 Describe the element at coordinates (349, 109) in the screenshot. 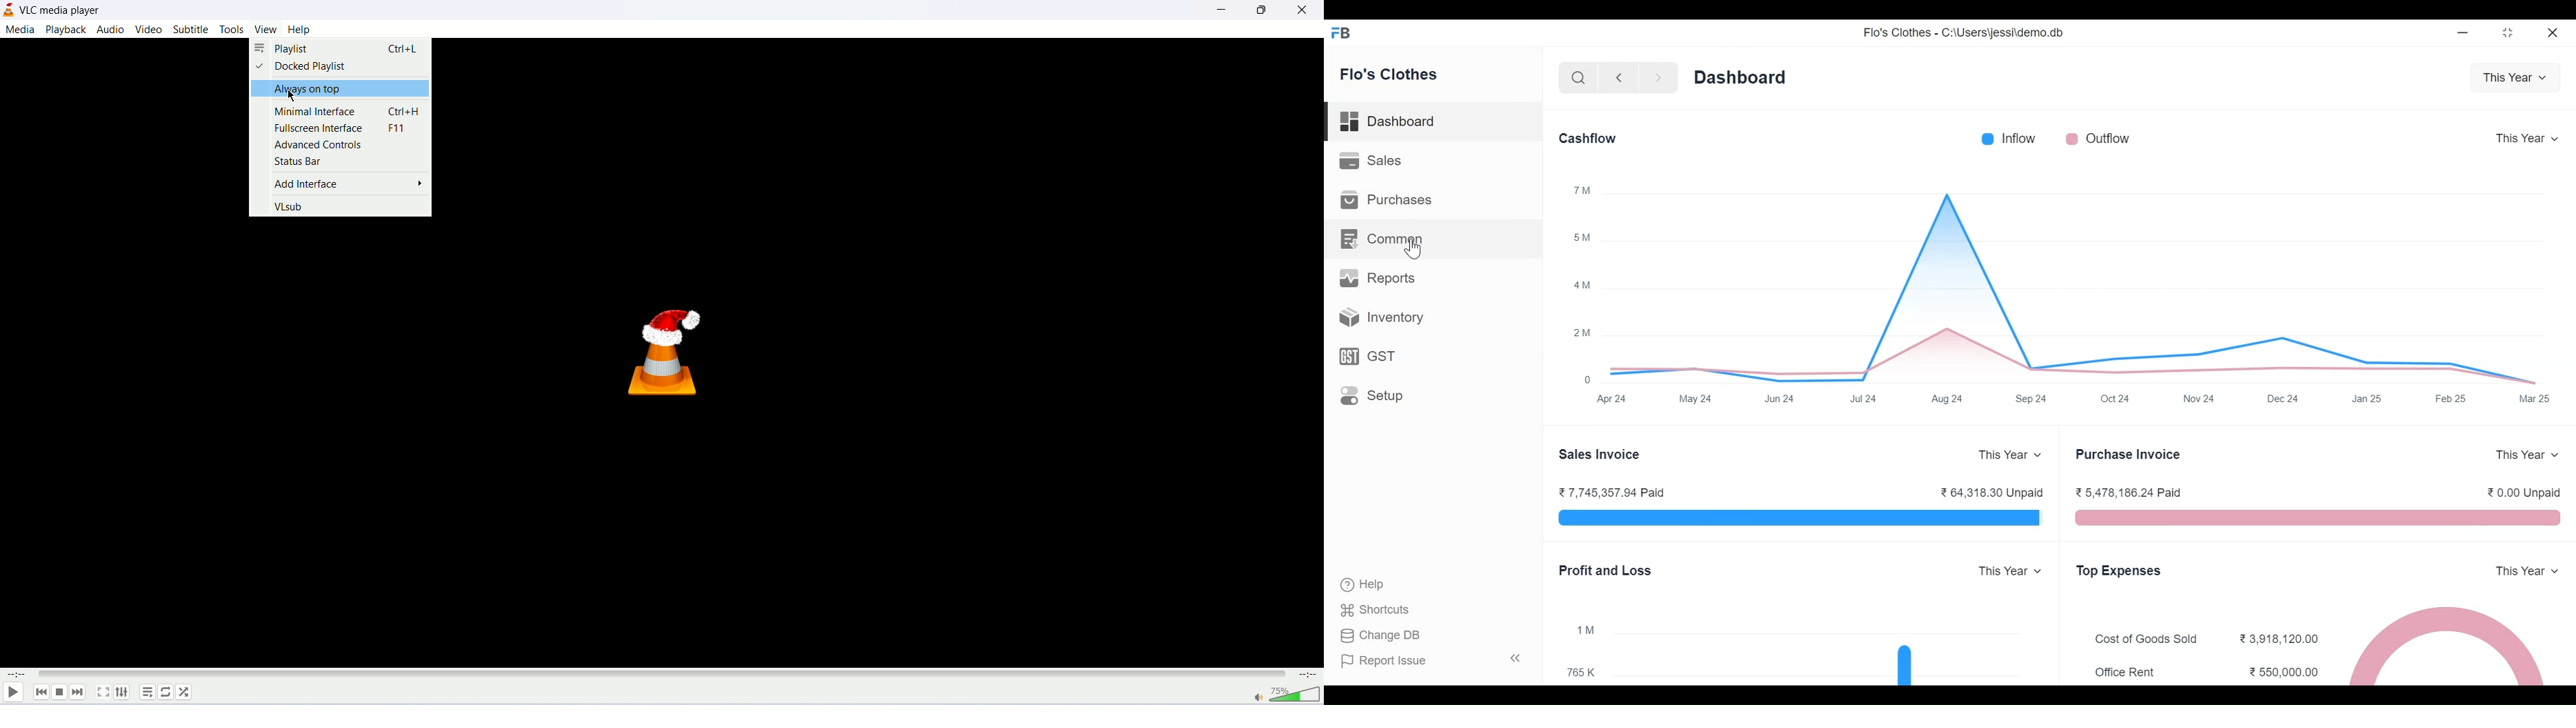

I see `minimal interface` at that location.